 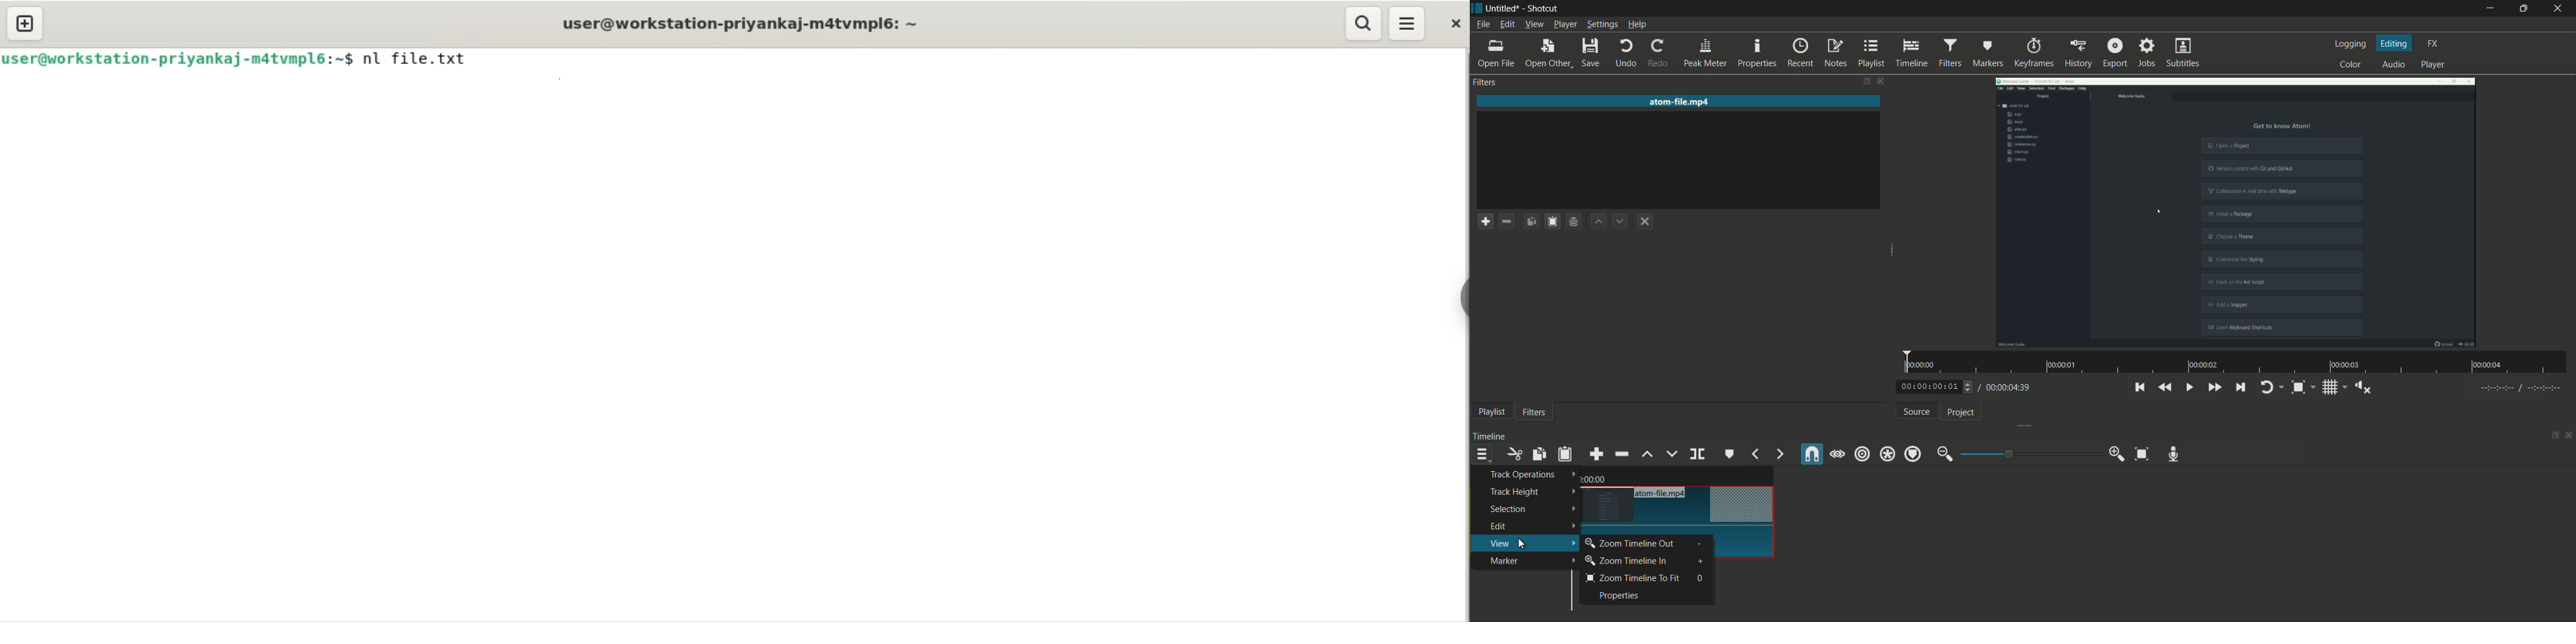 What do you see at coordinates (1671, 453) in the screenshot?
I see `overwrite` at bounding box center [1671, 453].